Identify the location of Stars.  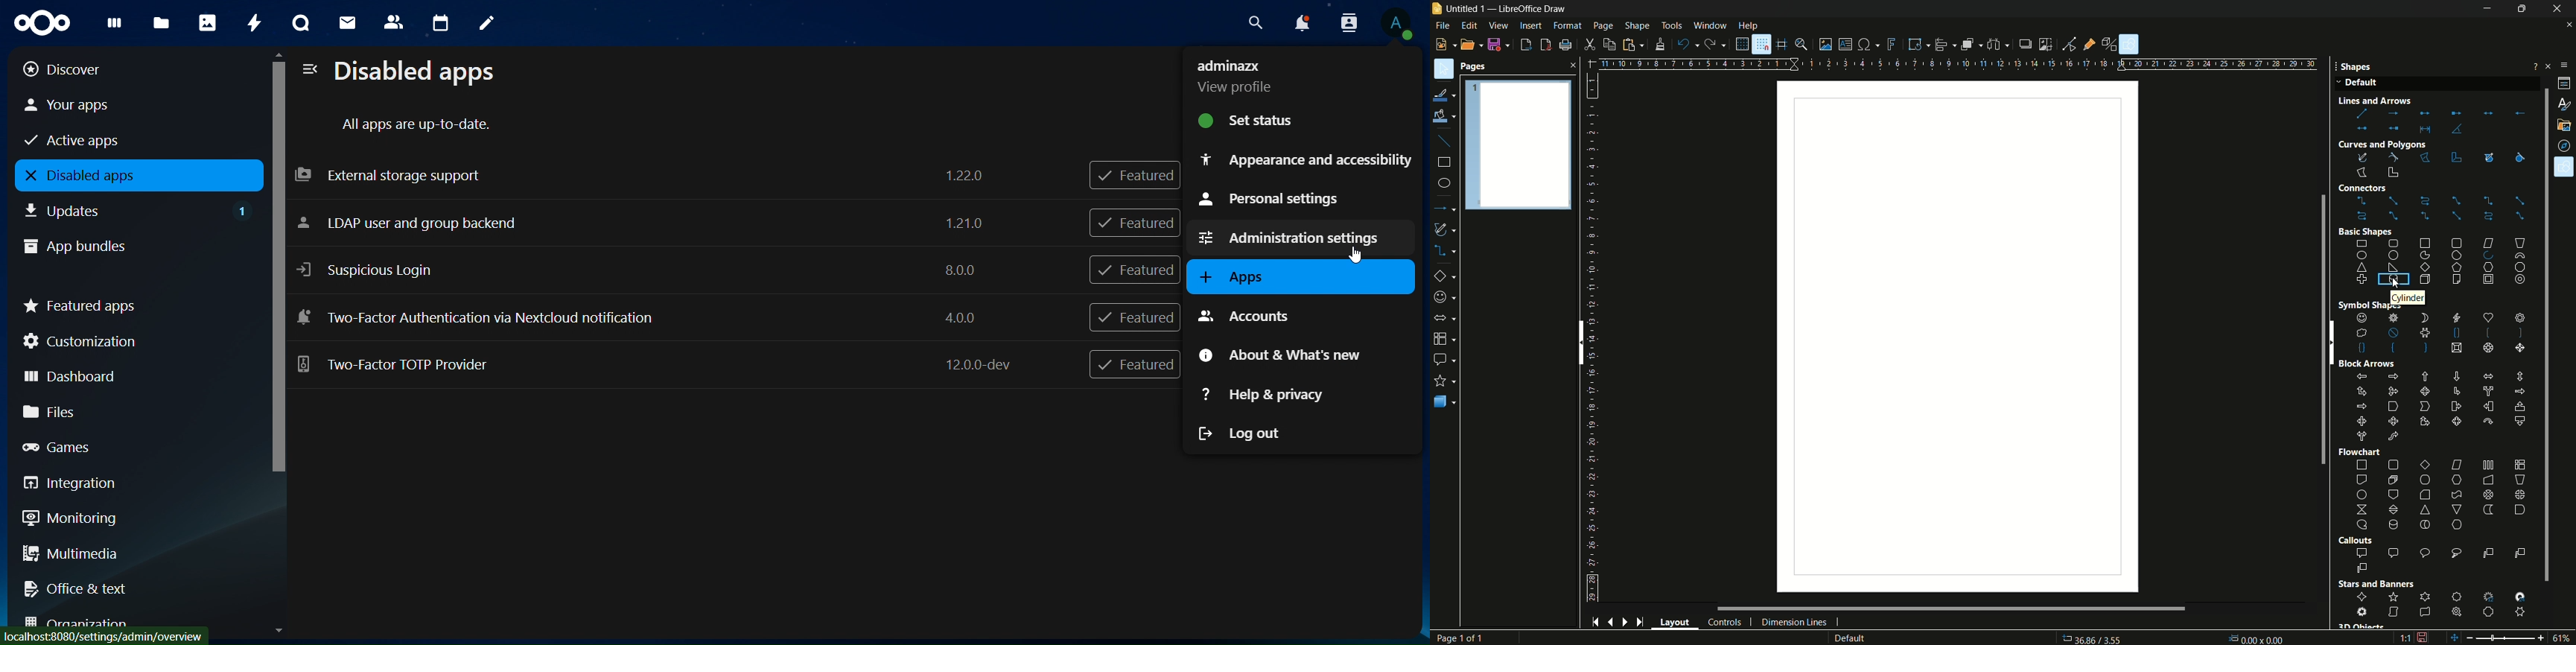
(2381, 585).